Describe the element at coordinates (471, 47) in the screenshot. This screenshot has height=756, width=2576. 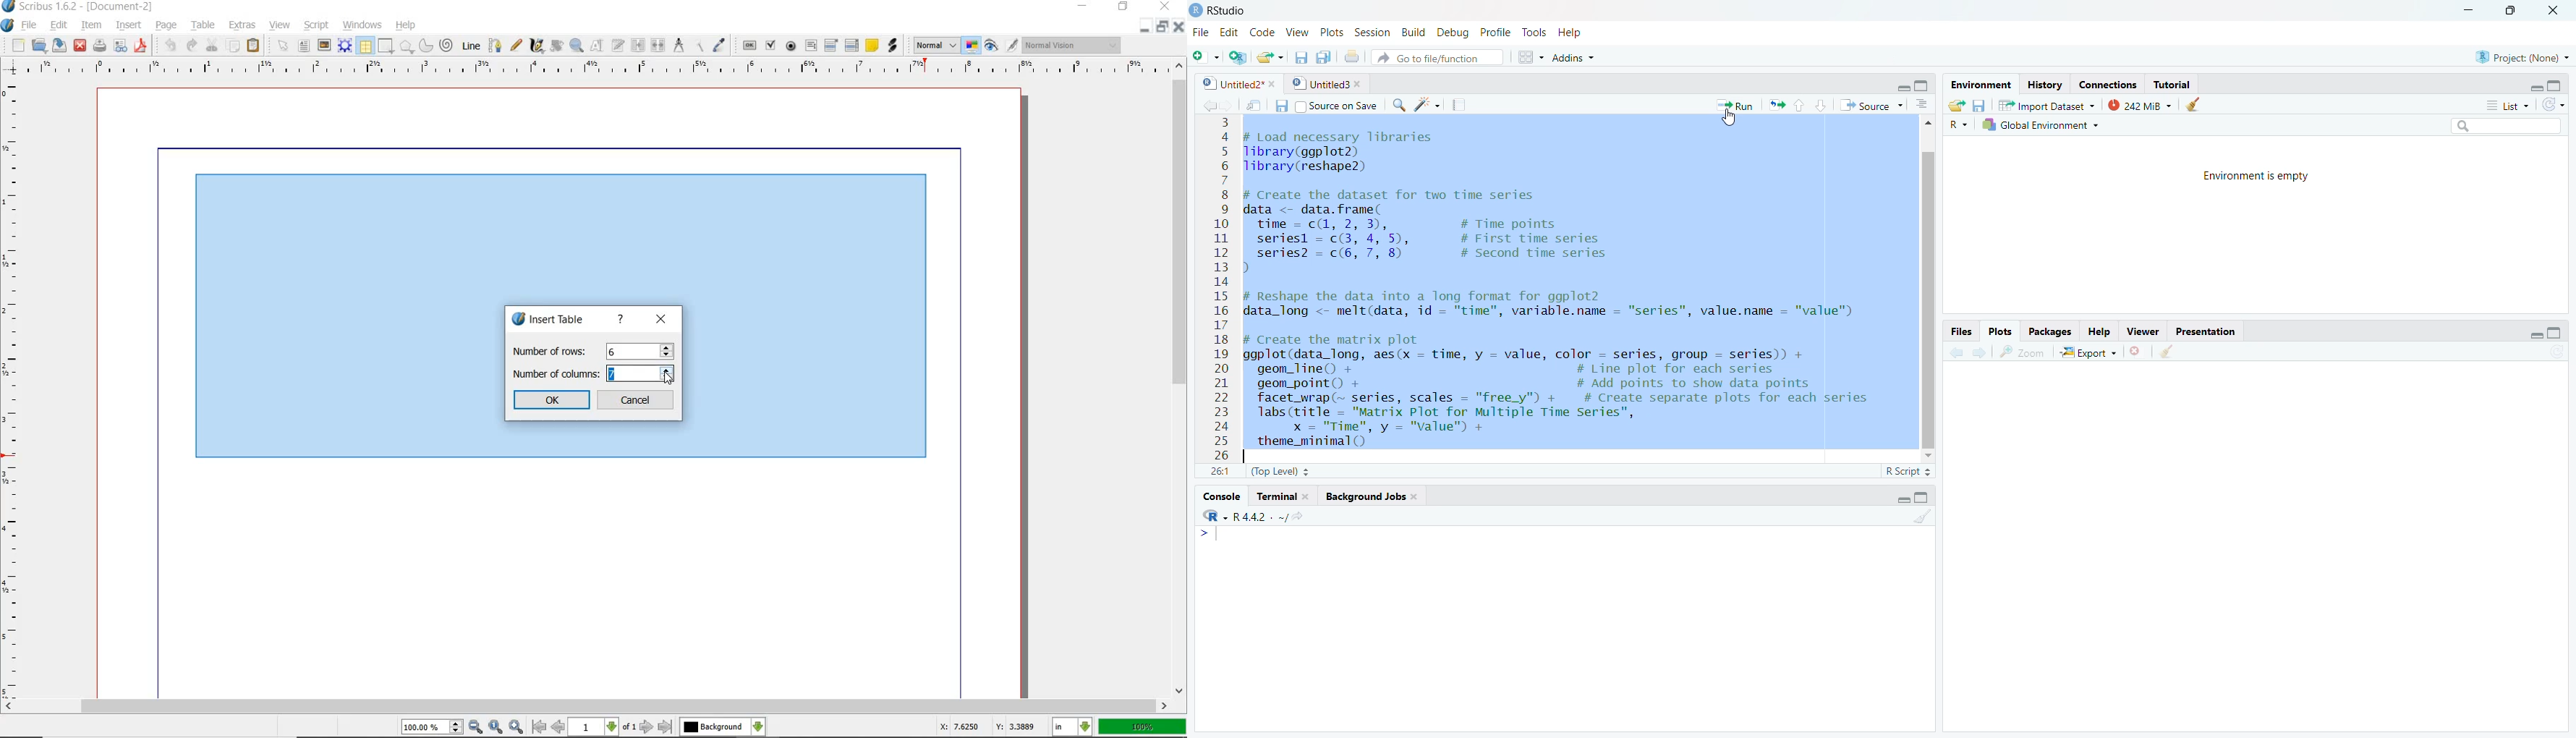
I see `line` at that location.